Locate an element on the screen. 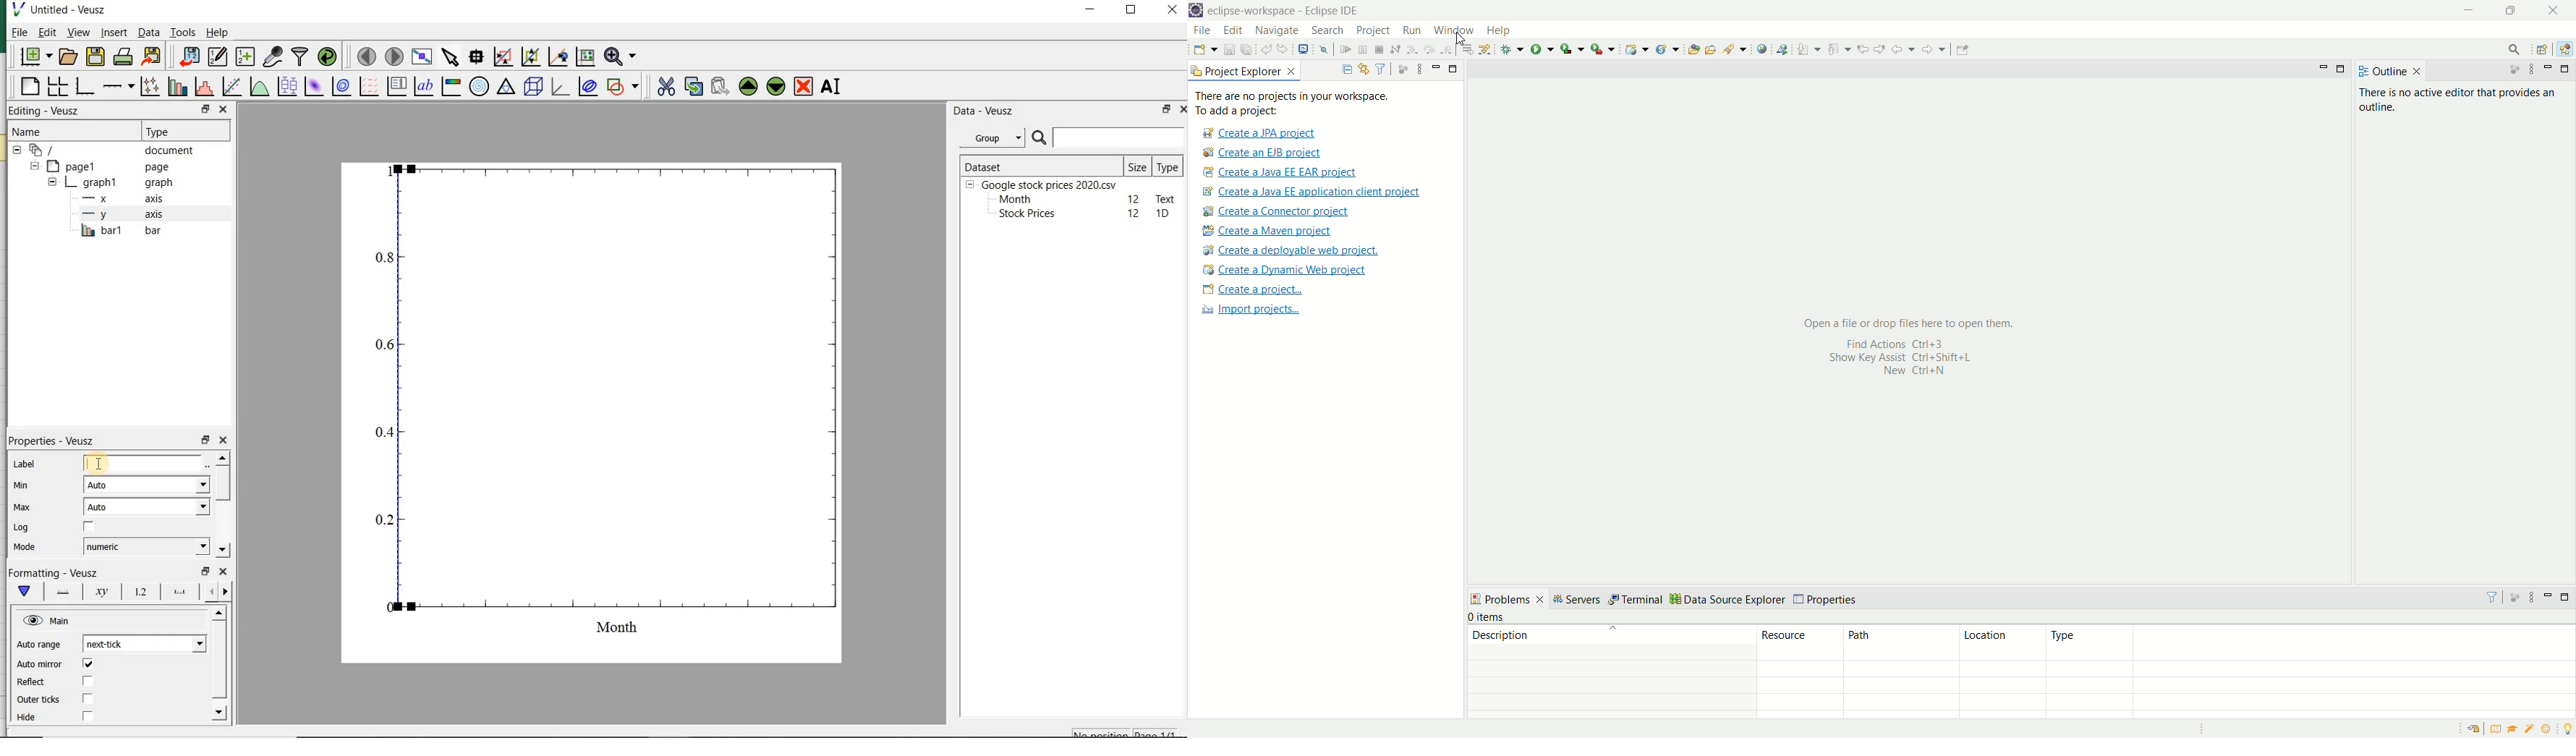 The height and width of the screenshot is (756, 2576). SEARCH DATASET is located at coordinates (1108, 137).